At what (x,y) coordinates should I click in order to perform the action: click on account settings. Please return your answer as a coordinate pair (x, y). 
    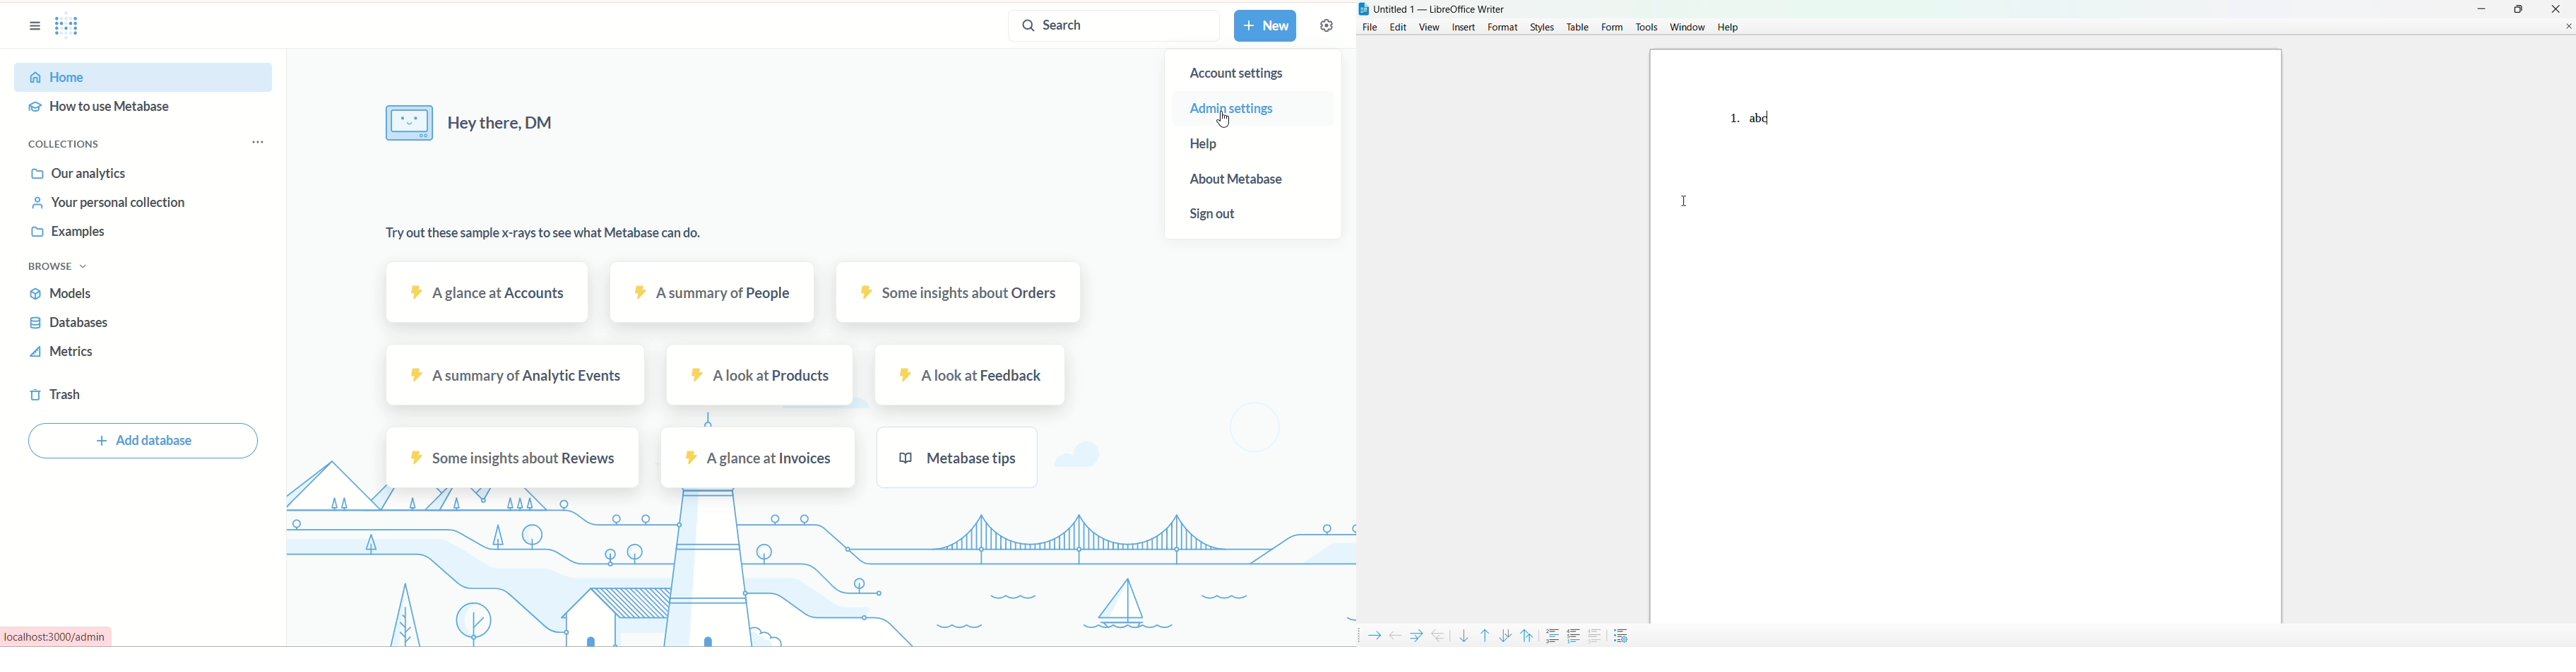
    Looking at the image, I should click on (1242, 73).